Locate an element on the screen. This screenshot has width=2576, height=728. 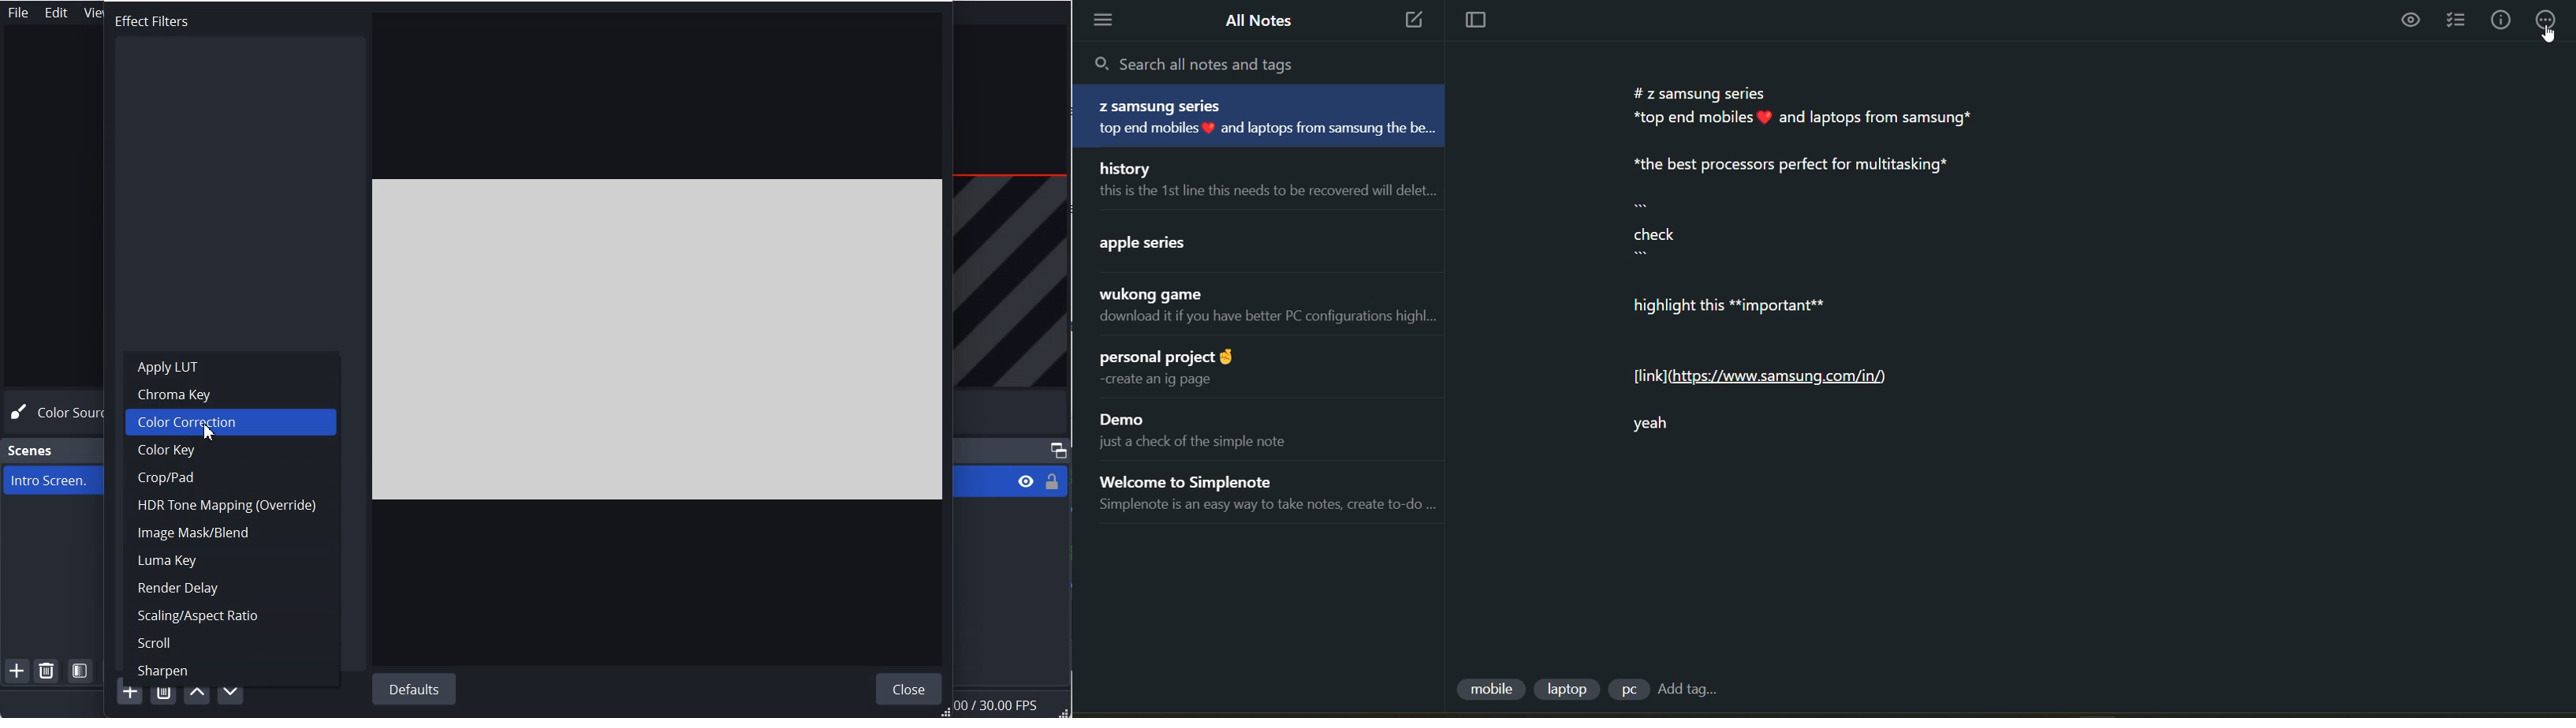
Remove selected filter is located at coordinates (163, 694).